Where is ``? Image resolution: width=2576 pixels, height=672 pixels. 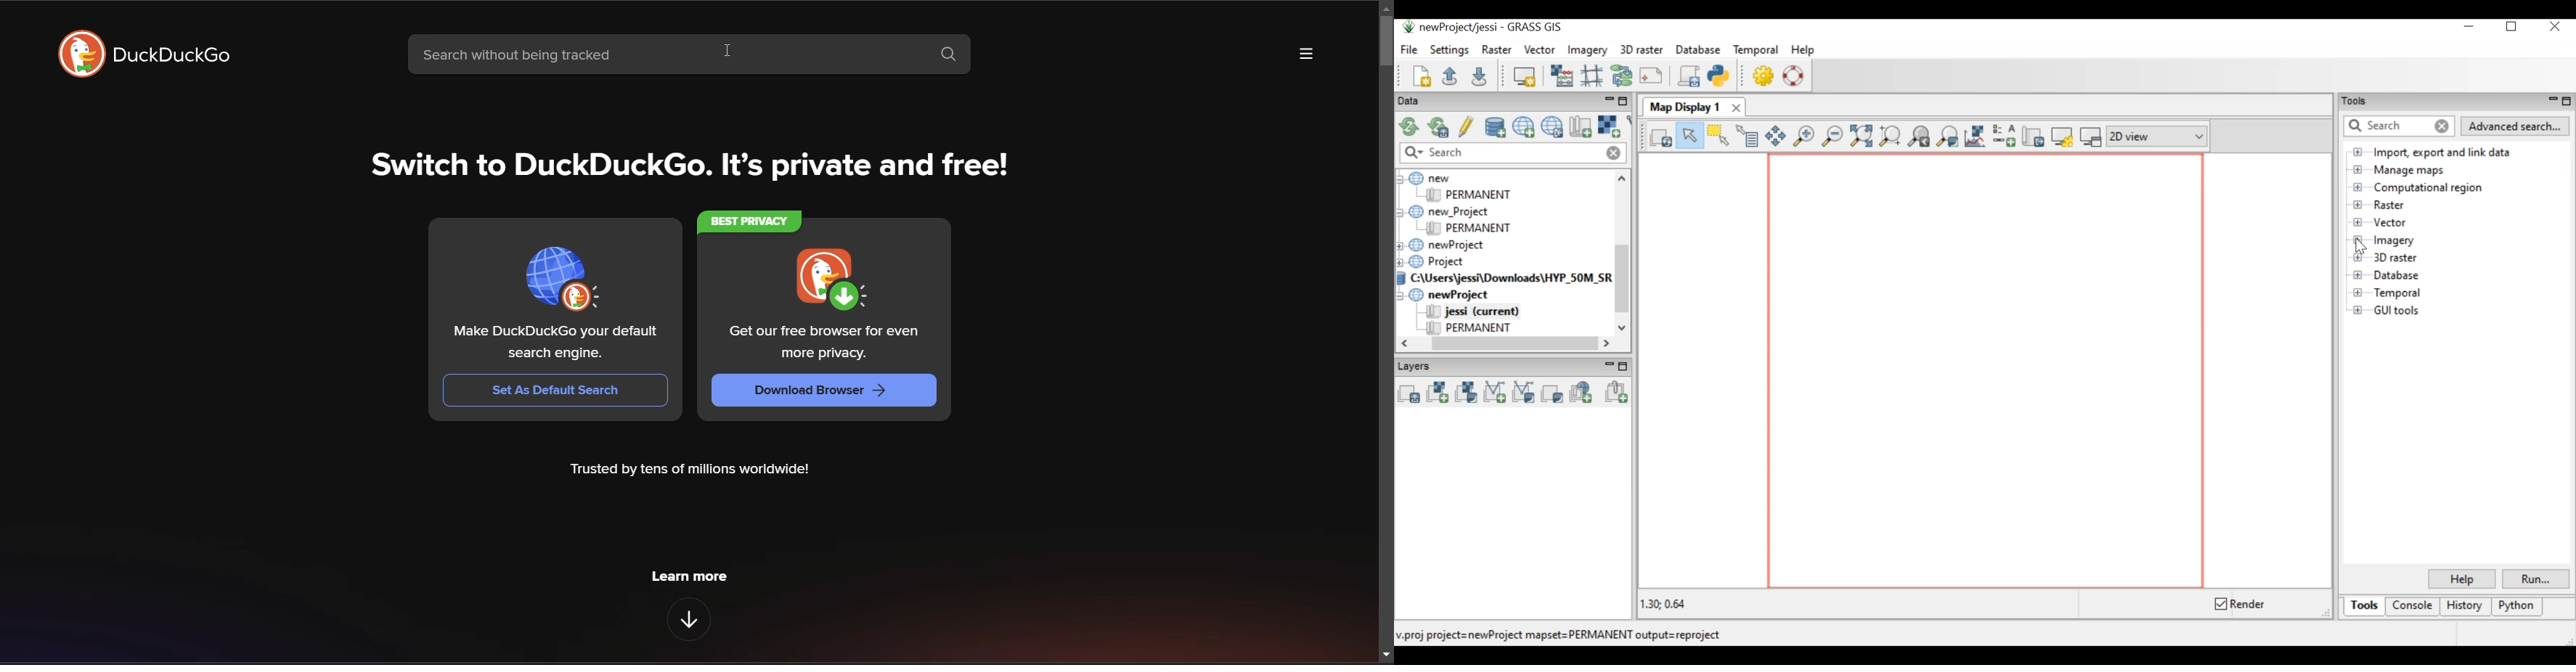  is located at coordinates (831, 278).